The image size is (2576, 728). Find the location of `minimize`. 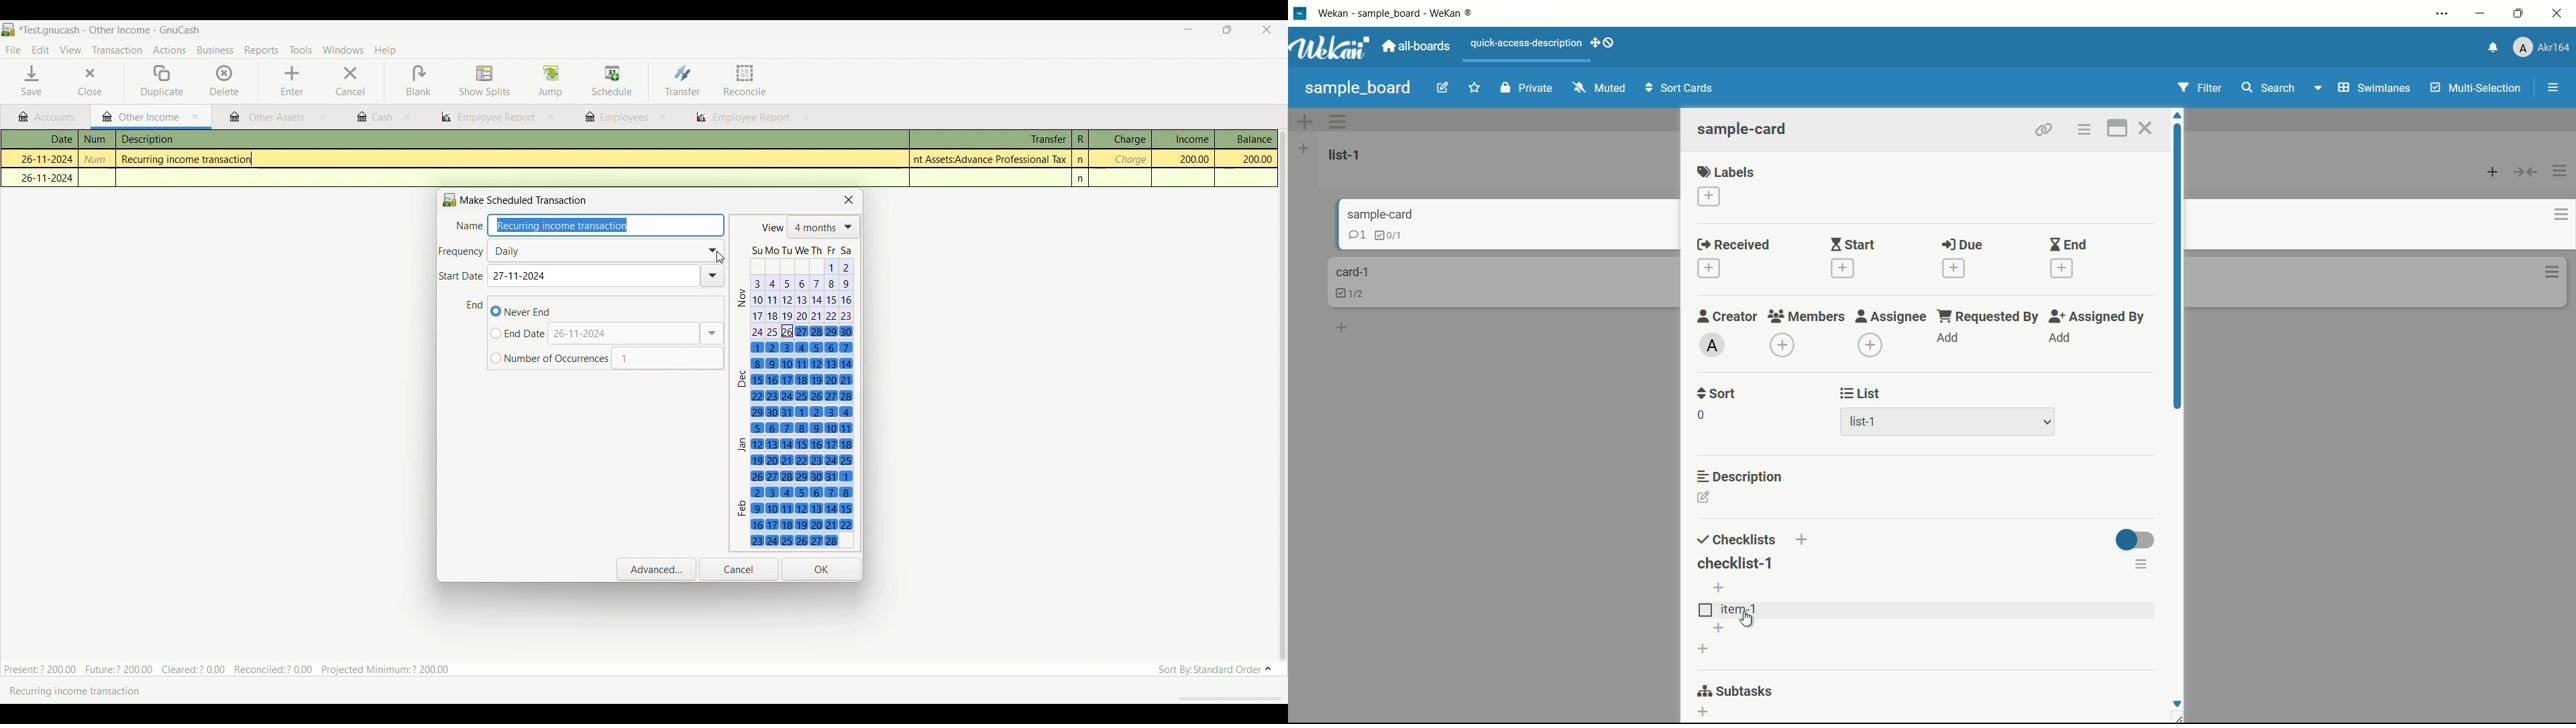

minimize is located at coordinates (2482, 13).